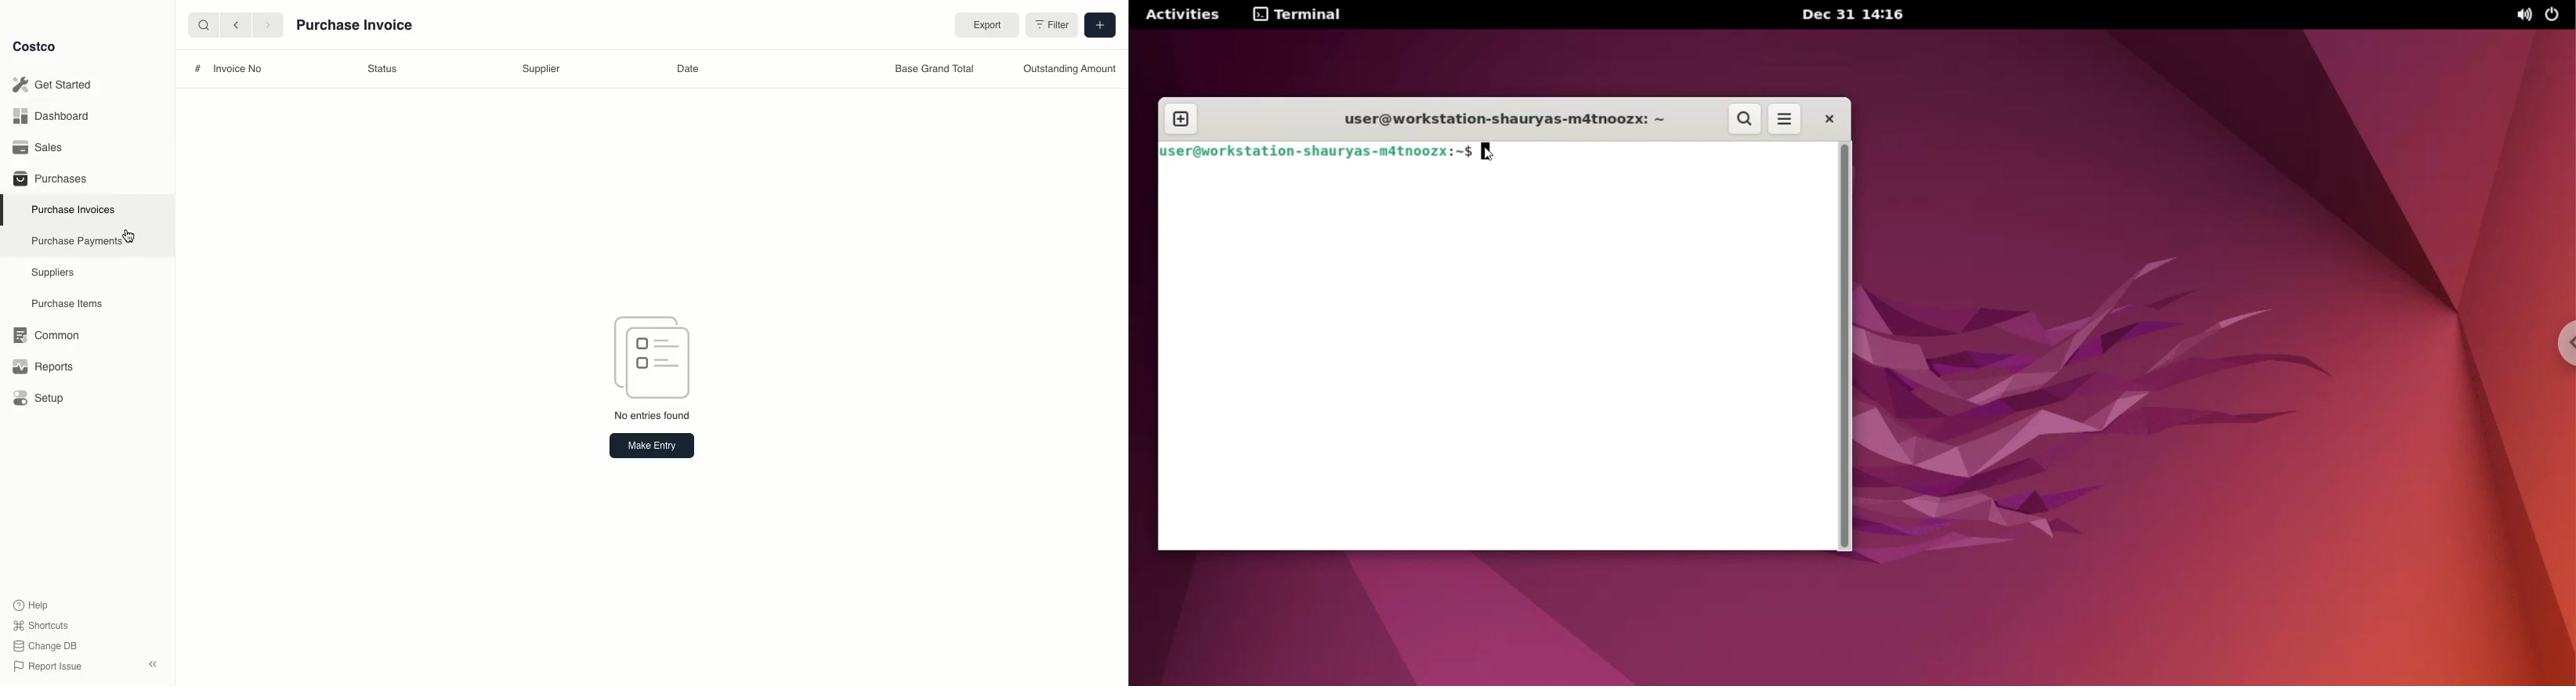 Image resolution: width=2576 pixels, height=700 pixels. Describe the element at coordinates (984, 26) in the screenshot. I see `Export` at that location.